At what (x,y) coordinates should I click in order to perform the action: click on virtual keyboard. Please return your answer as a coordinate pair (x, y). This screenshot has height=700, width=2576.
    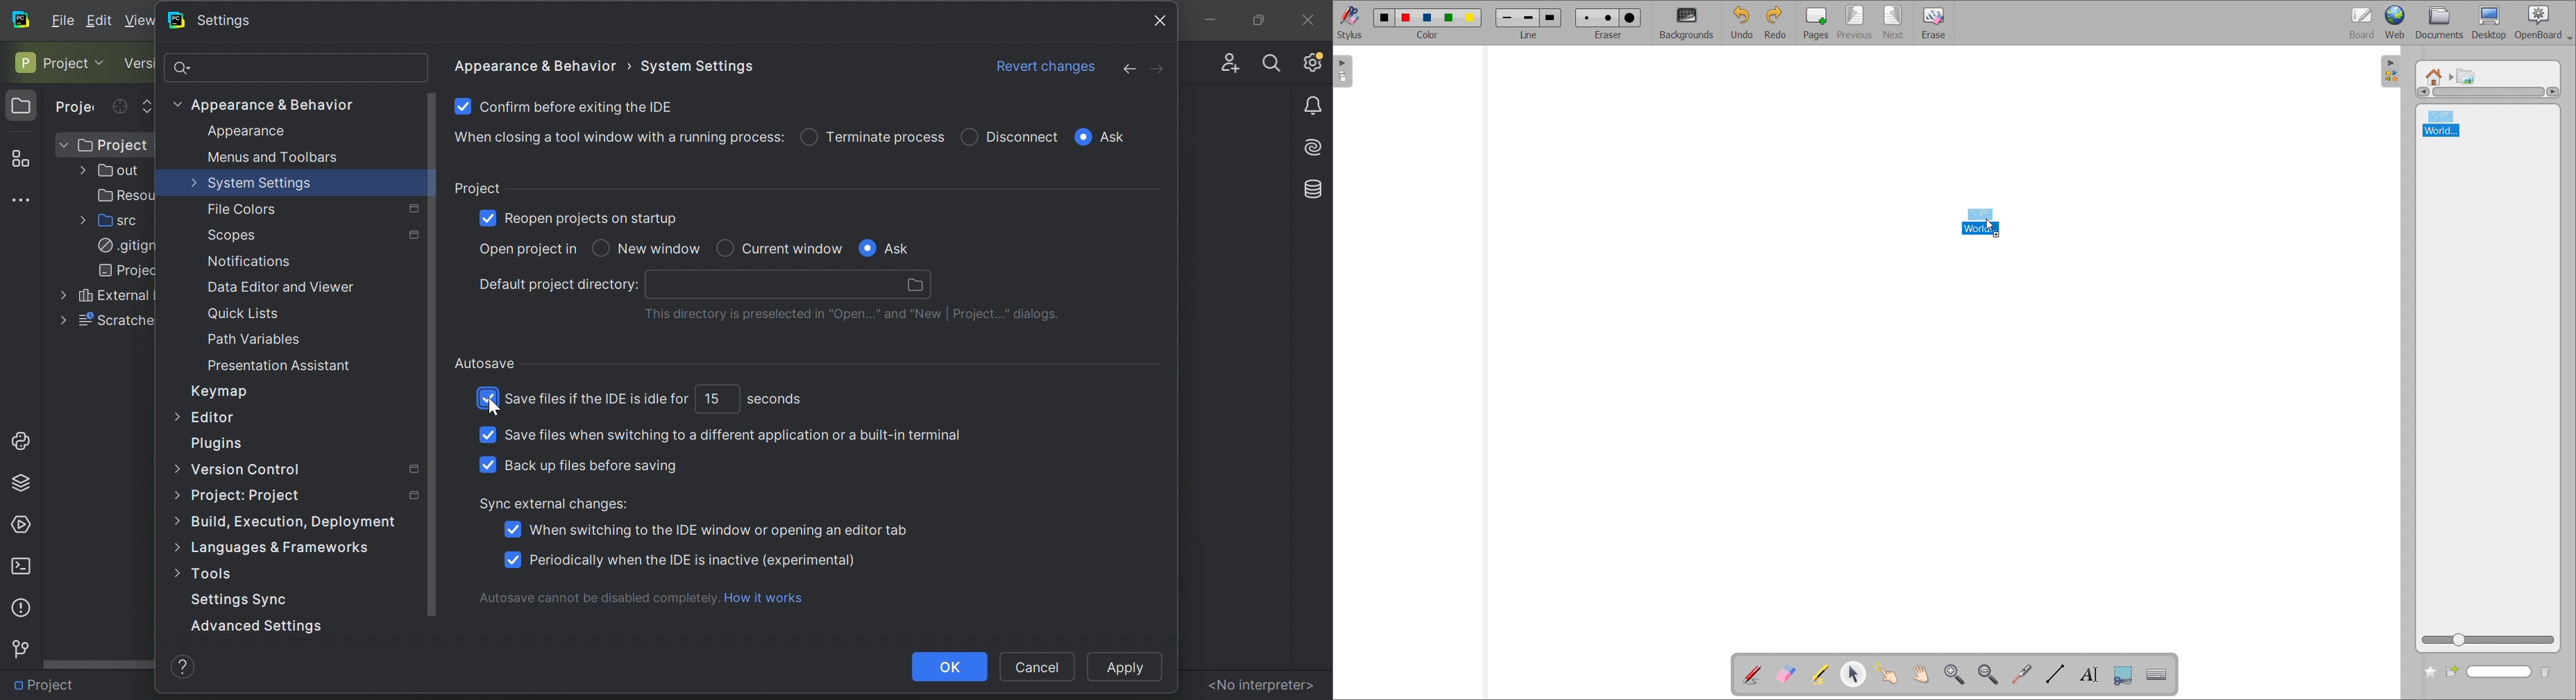
    Looking at the image, I should click on (2157, 675).